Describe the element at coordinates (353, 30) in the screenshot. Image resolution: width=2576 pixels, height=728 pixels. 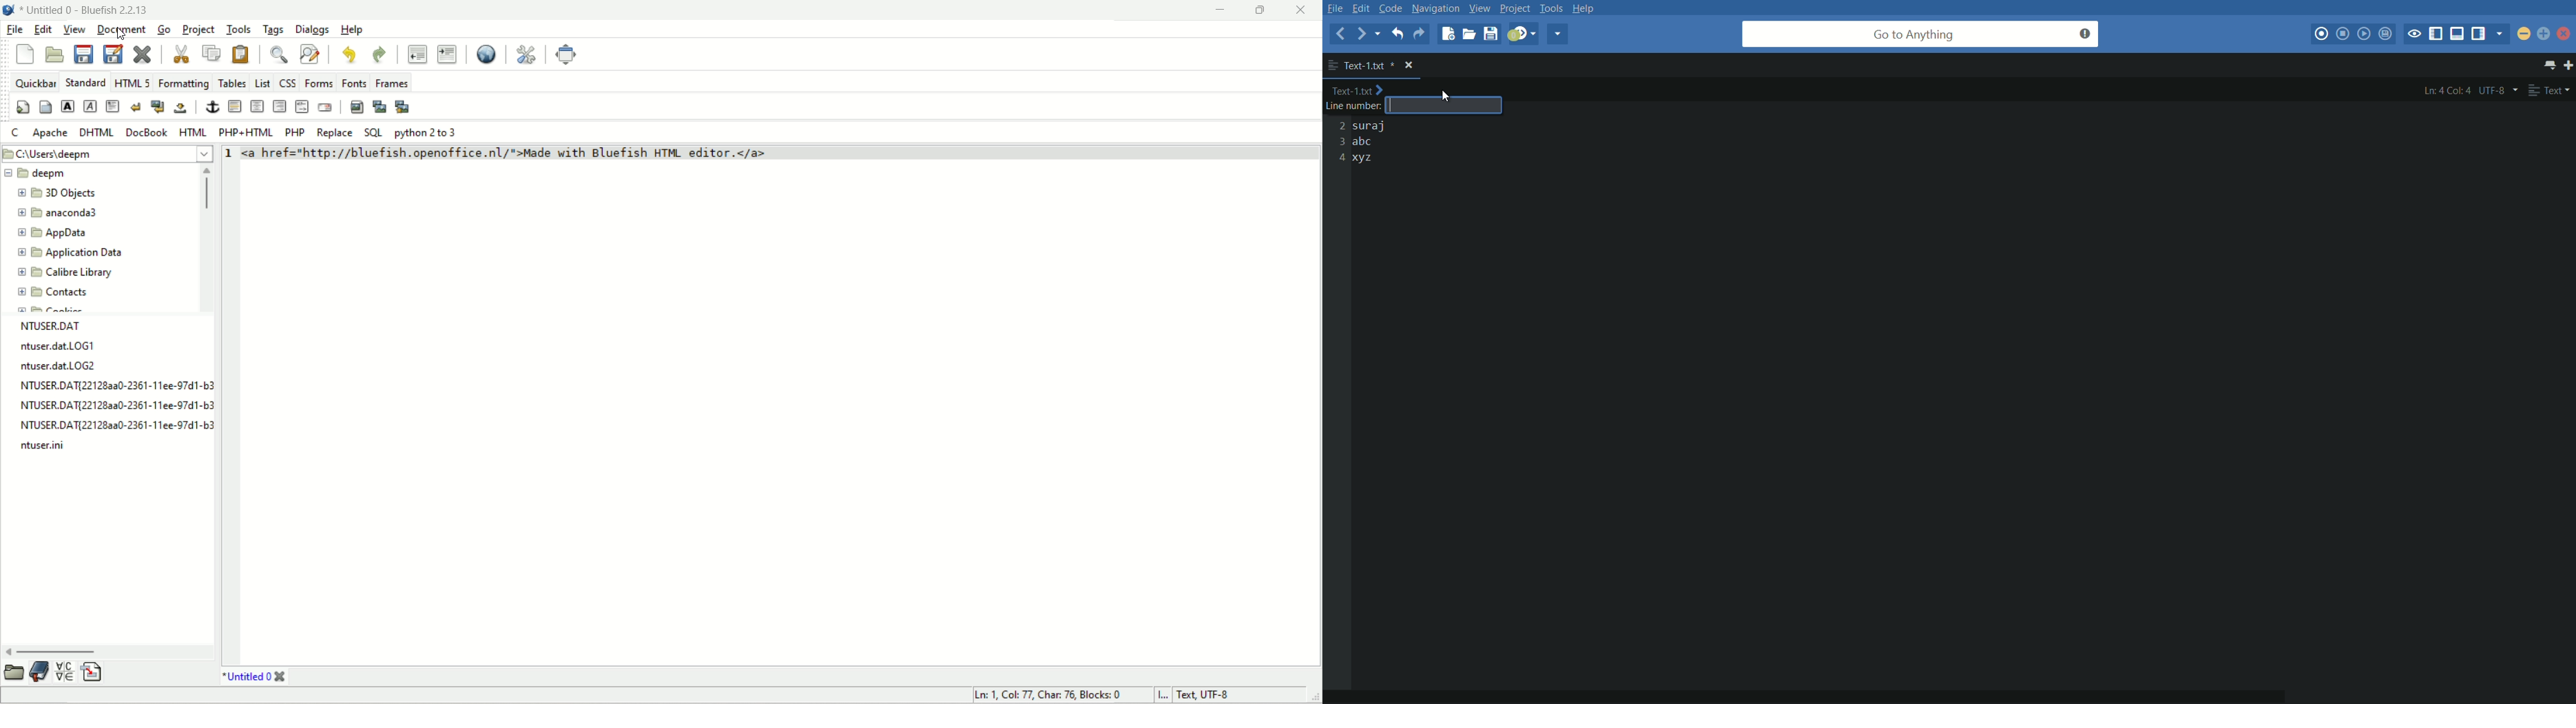
I see `help` at that location.